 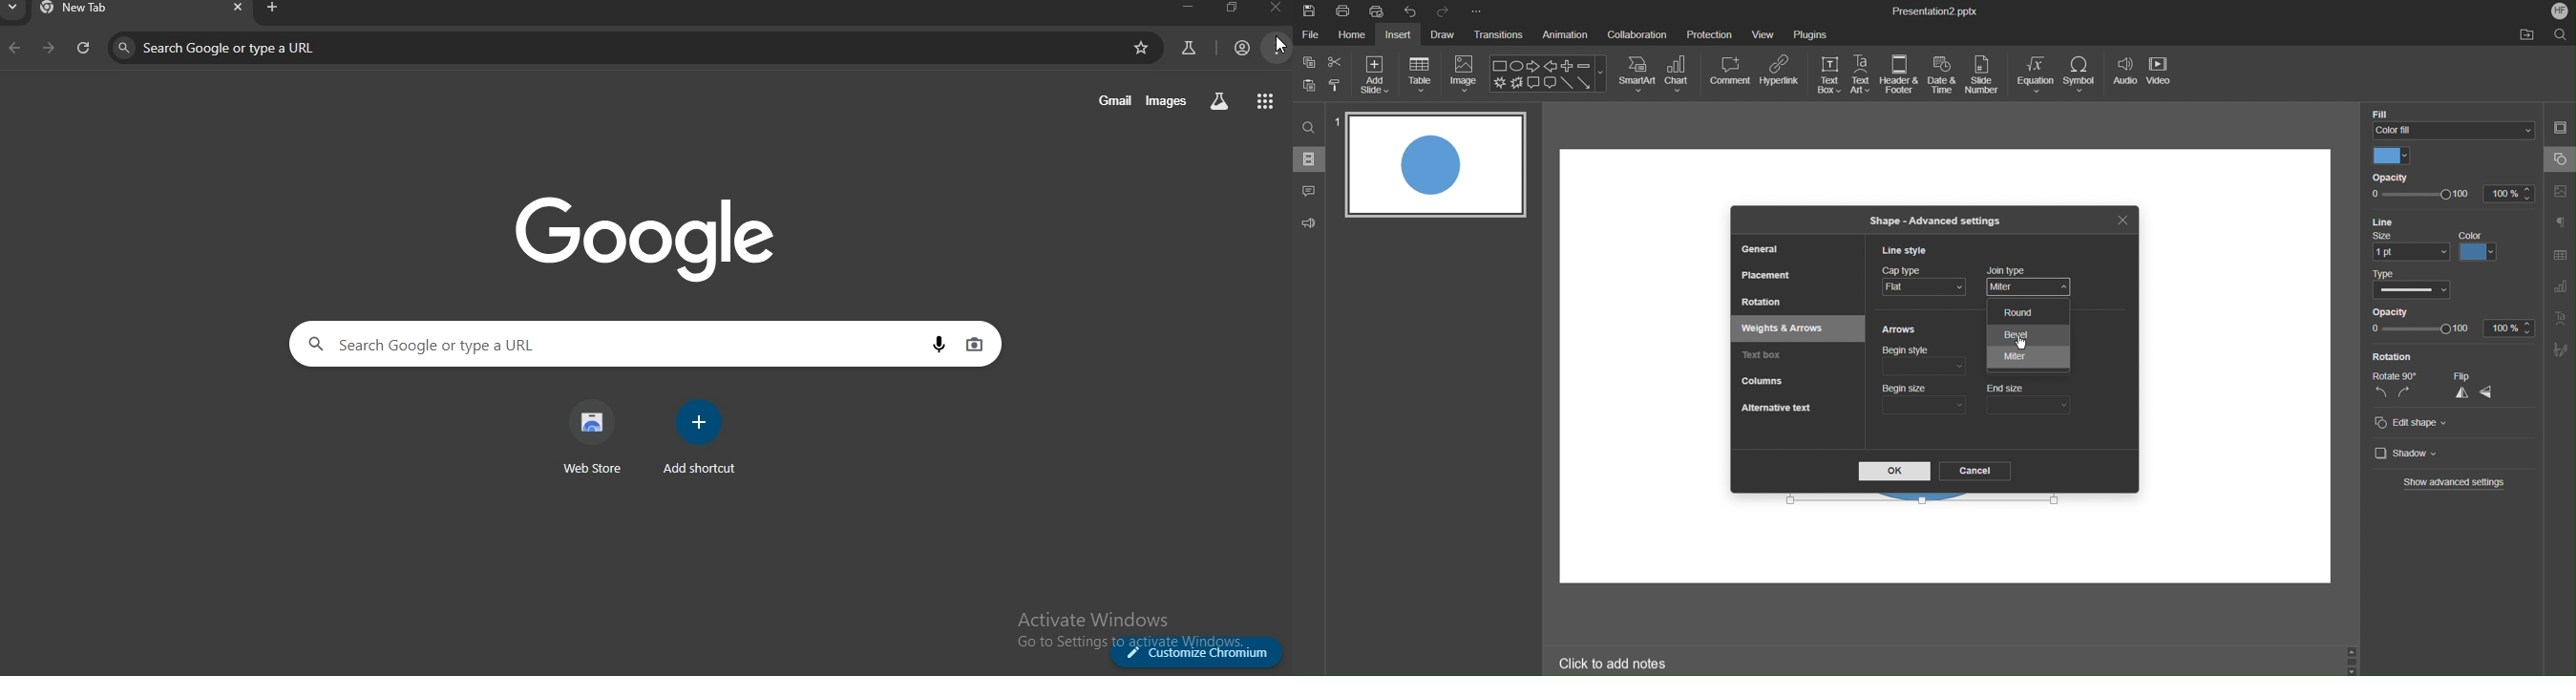 What do you see at coordinates (1465, 74) in the screenshot?
I see `Image` at bounding box center [1465, 74].